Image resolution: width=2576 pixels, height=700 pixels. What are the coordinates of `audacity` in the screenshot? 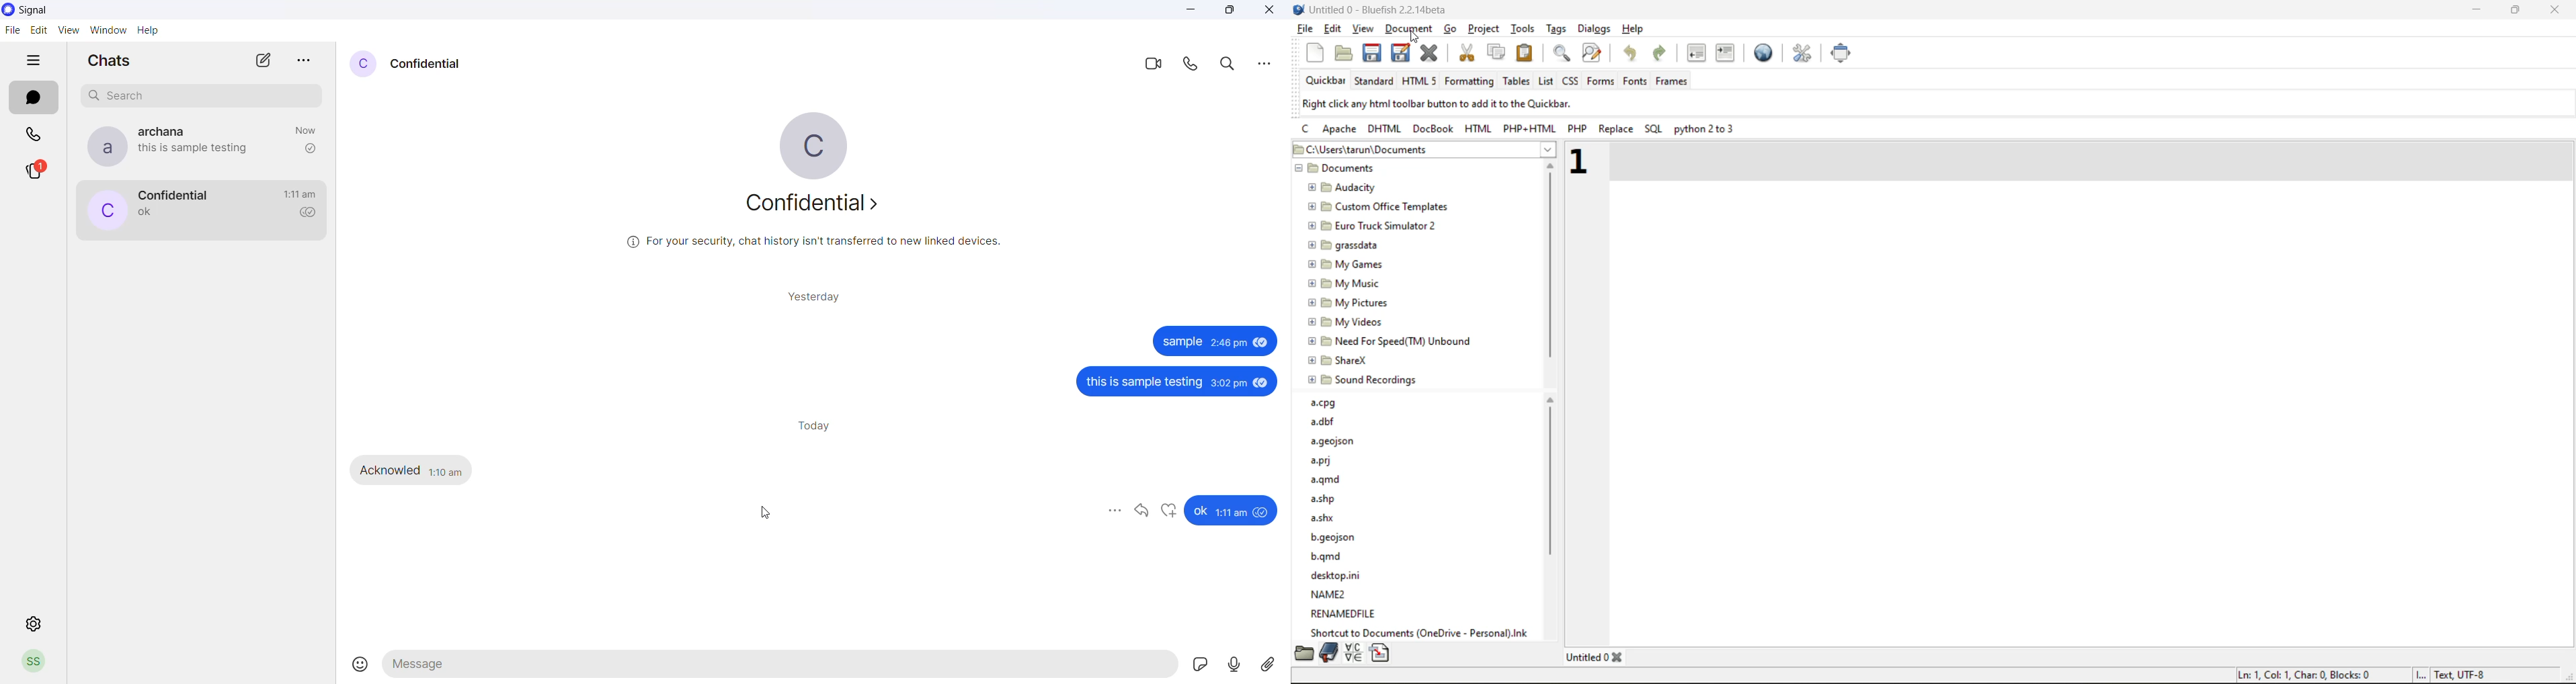 It's located at (1342, 189).